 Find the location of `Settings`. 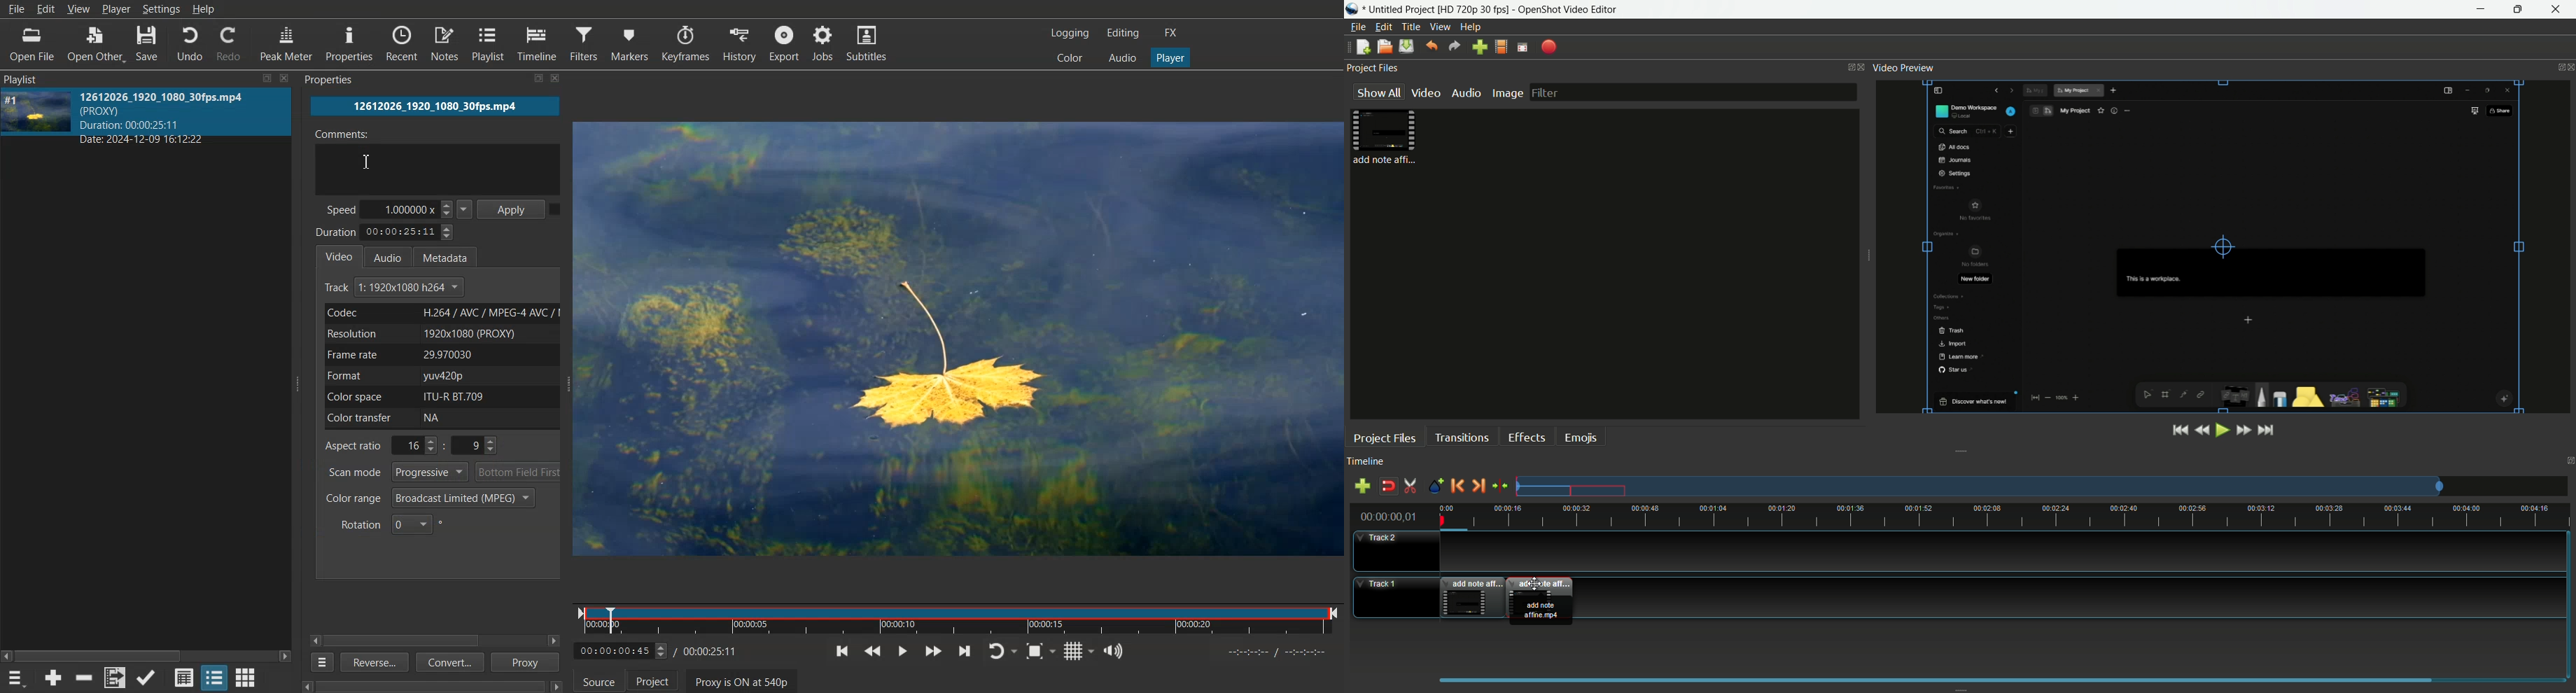

Settings is located at coordinates (161, 9).